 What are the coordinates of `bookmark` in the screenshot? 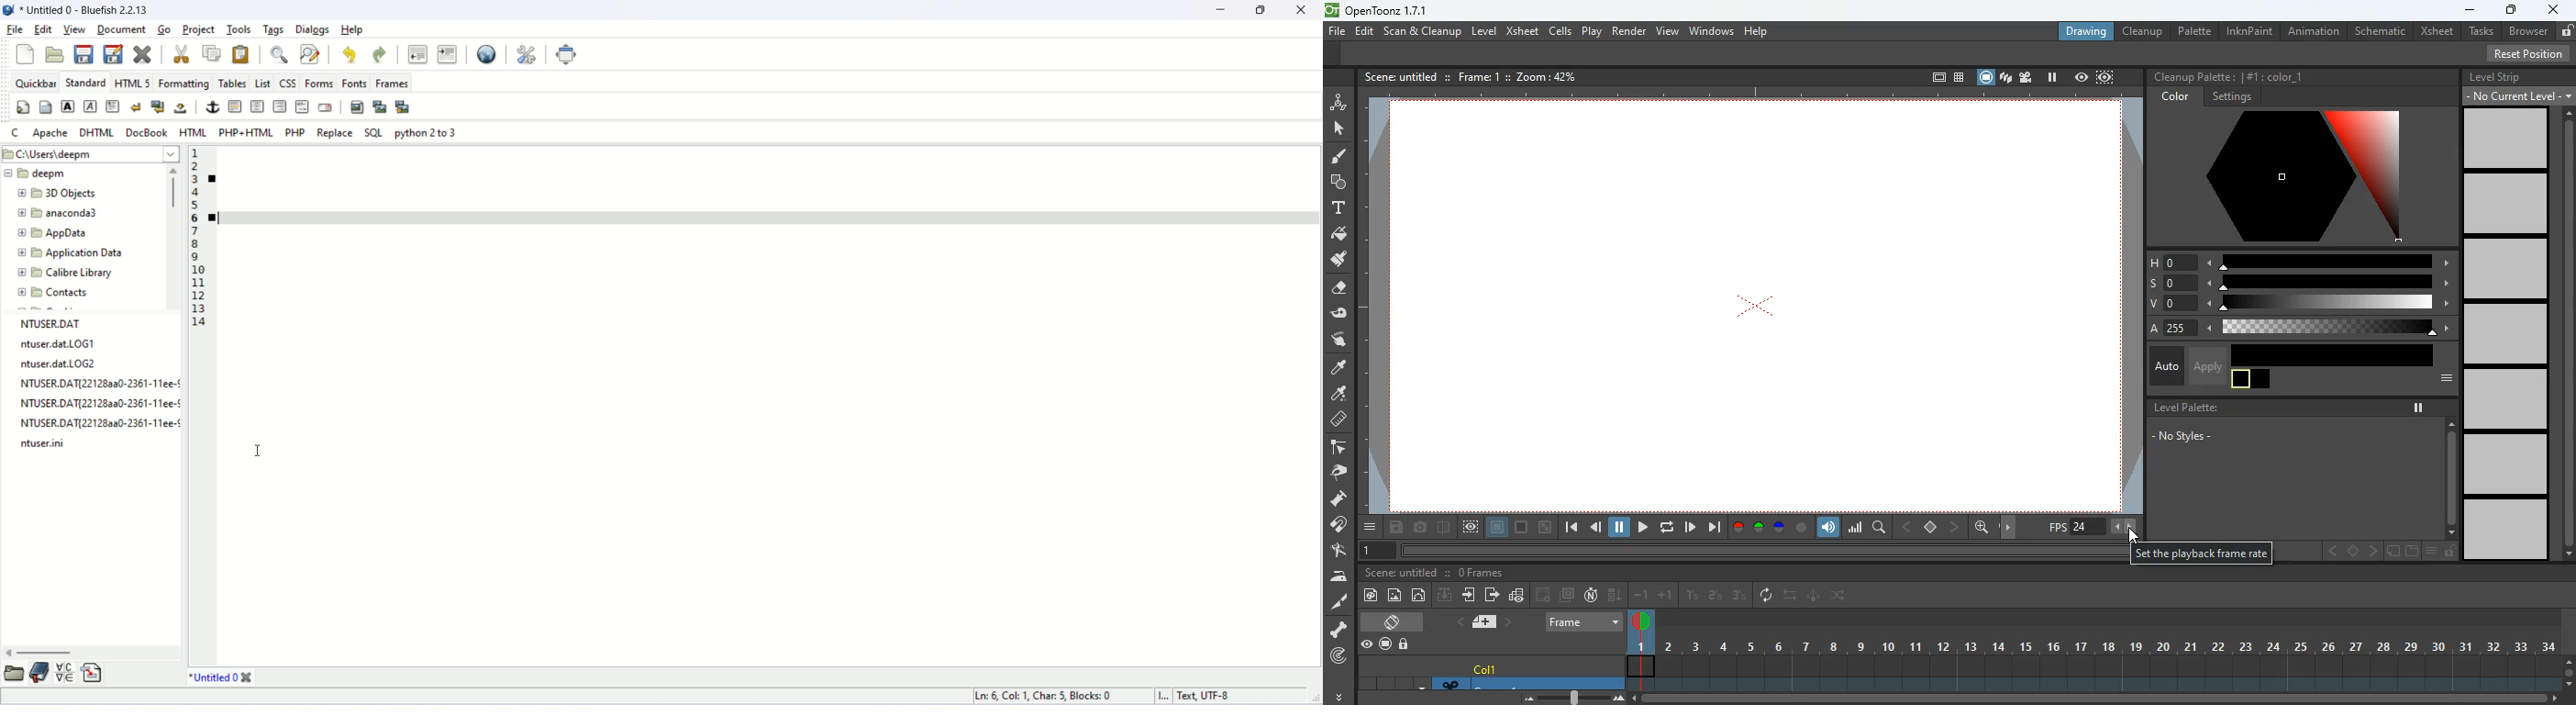 It's located at (216, 218).